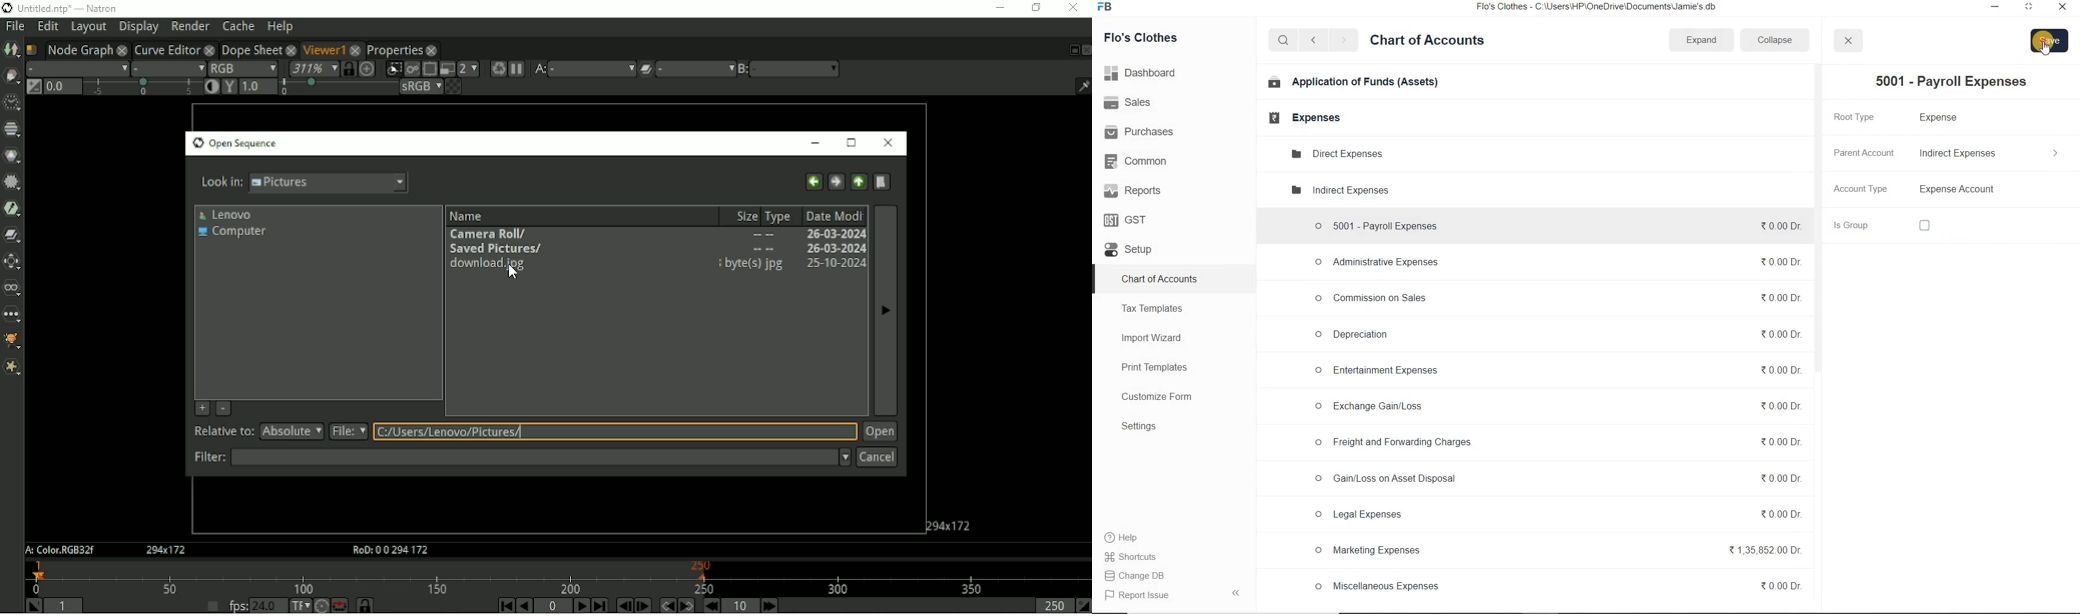 The image size is (2100, 616). Describe the element at coordinates (1554, 223) in the screenshot. I see `5001 - Payroll Expenses 0.00 Dr` at that location.